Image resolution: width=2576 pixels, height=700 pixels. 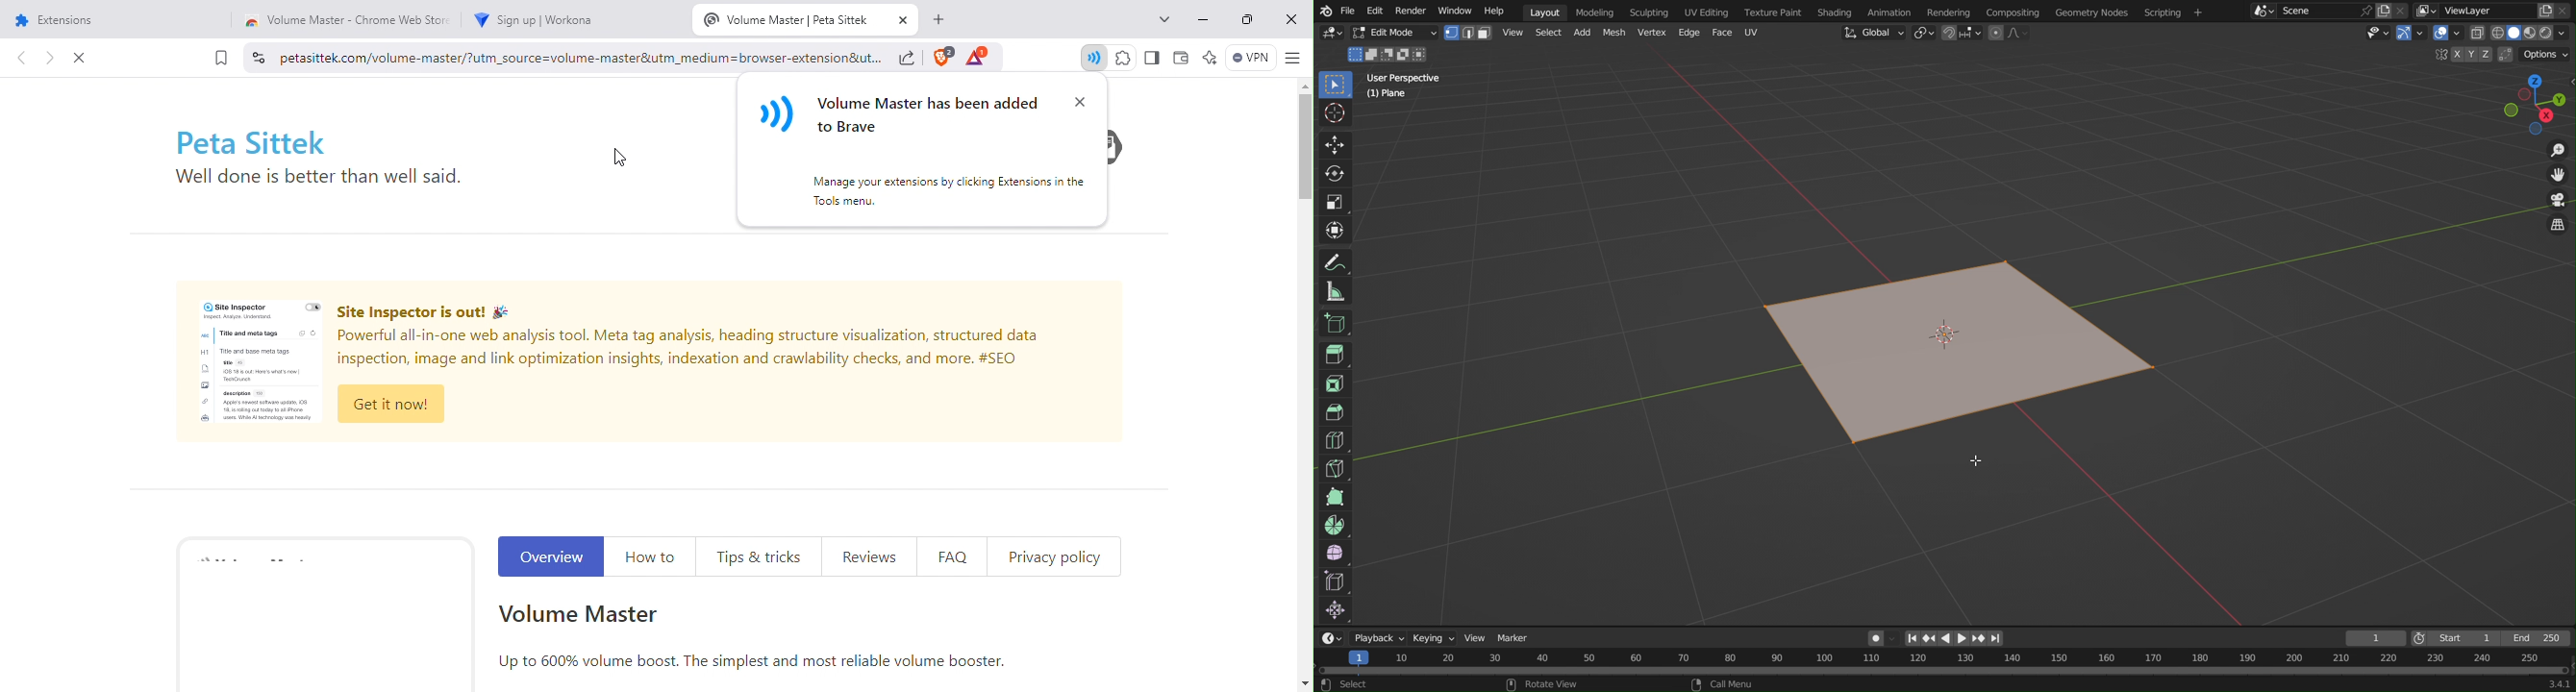 What do you see at coordinates (1335, 413) in the screenshot?
I see `Bevel ` at bounding box center [1335, 413].